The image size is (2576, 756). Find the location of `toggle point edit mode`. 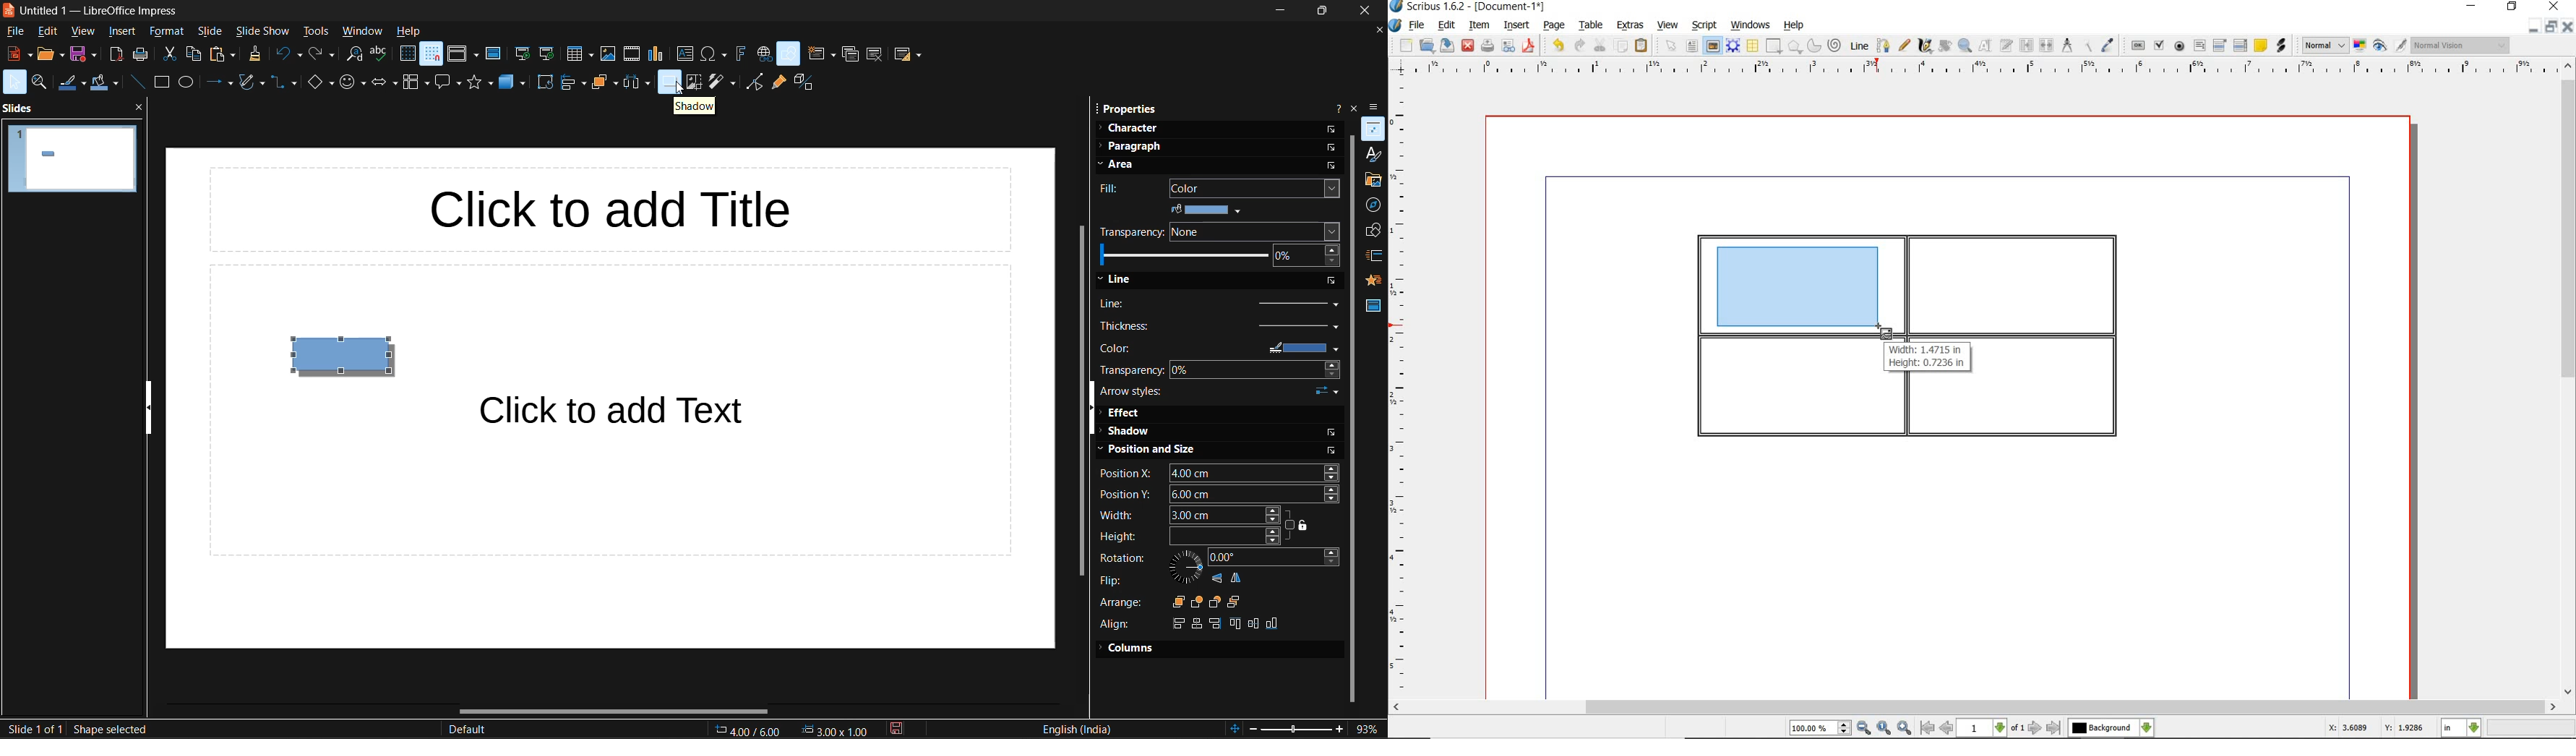

toggle point edit mode is located at coordinates (752, 82).